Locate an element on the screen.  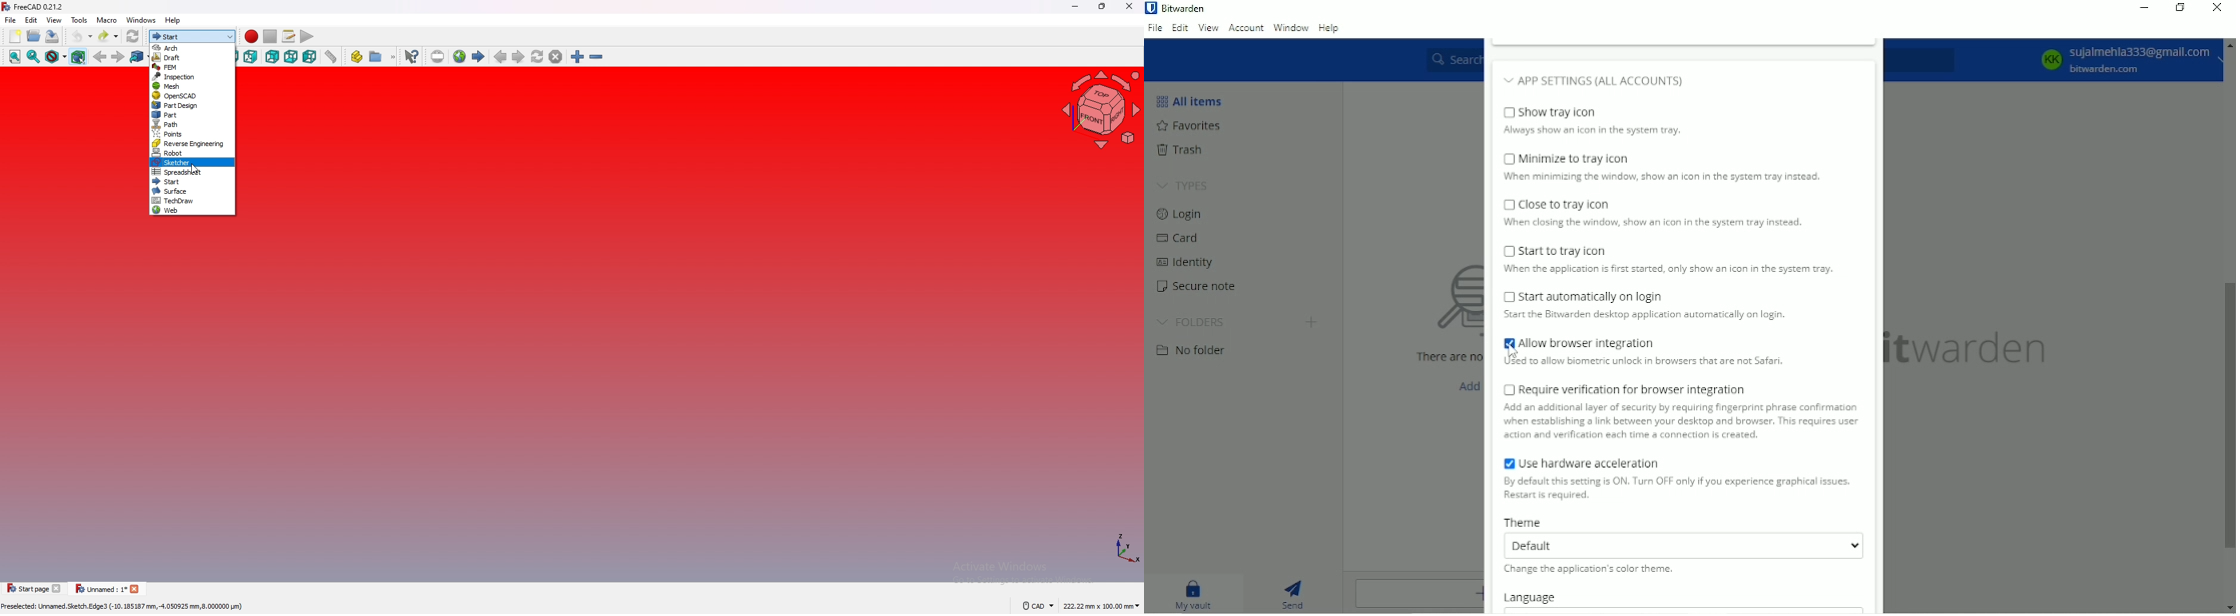
Default is located at coordinates (1682, 545).